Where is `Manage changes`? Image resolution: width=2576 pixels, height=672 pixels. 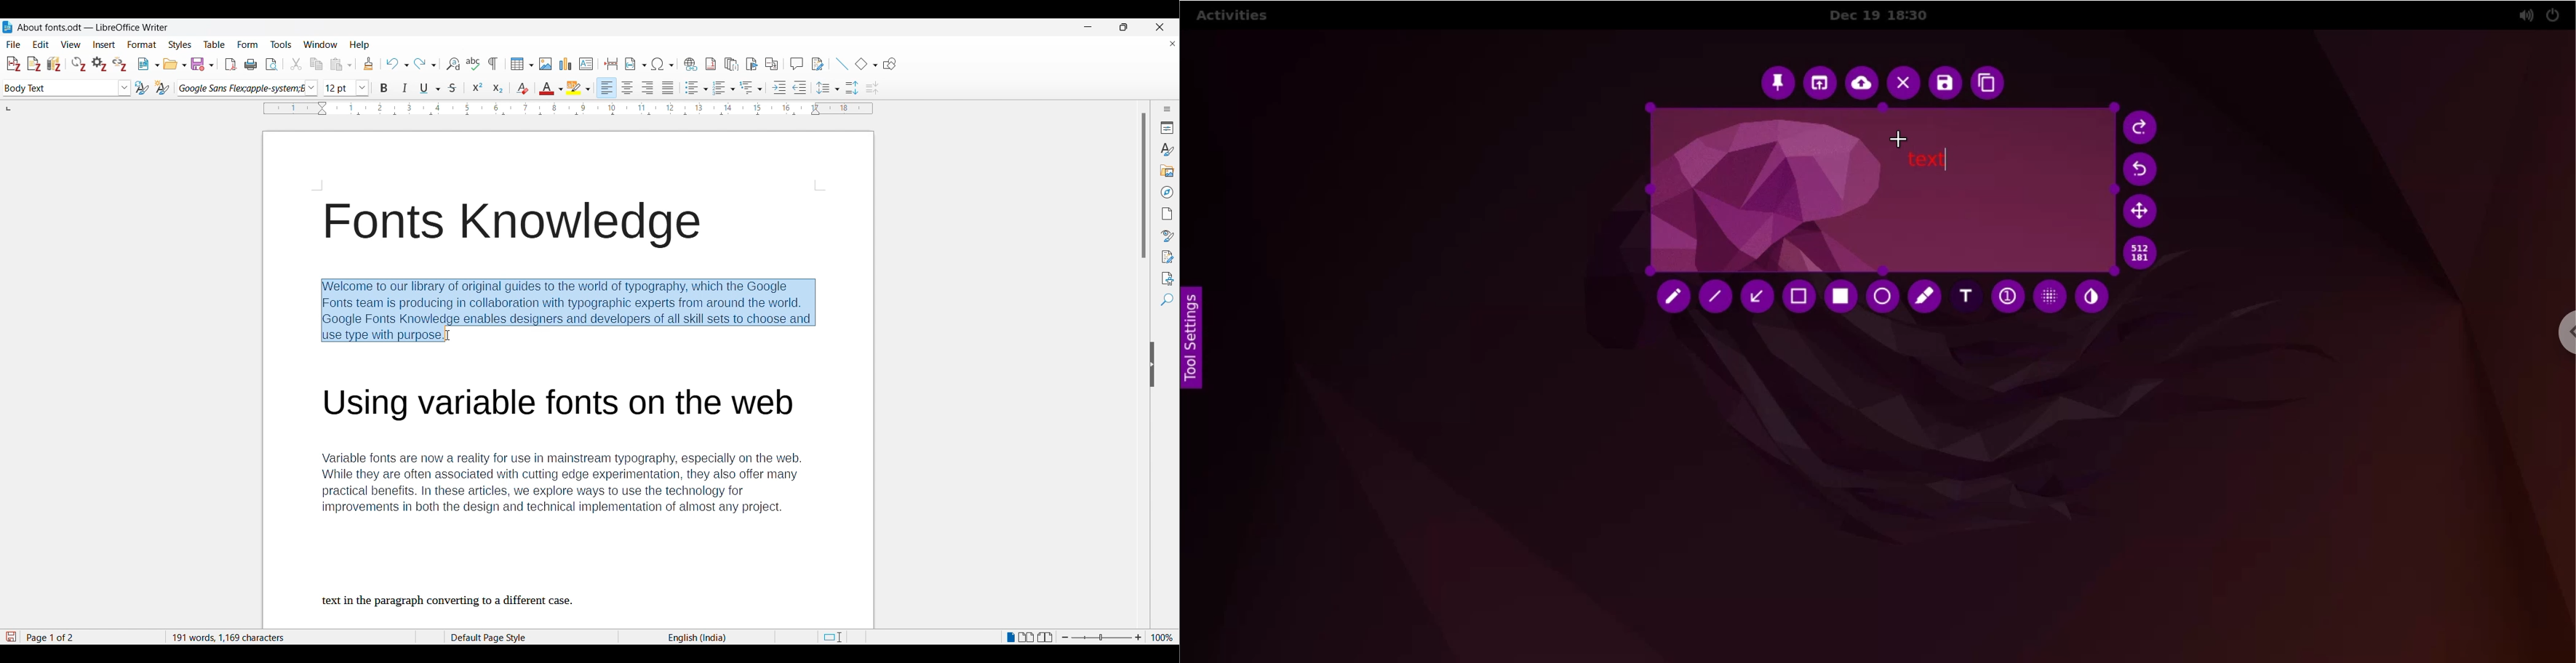
Manage changes is located at coordinates (1168, 257).